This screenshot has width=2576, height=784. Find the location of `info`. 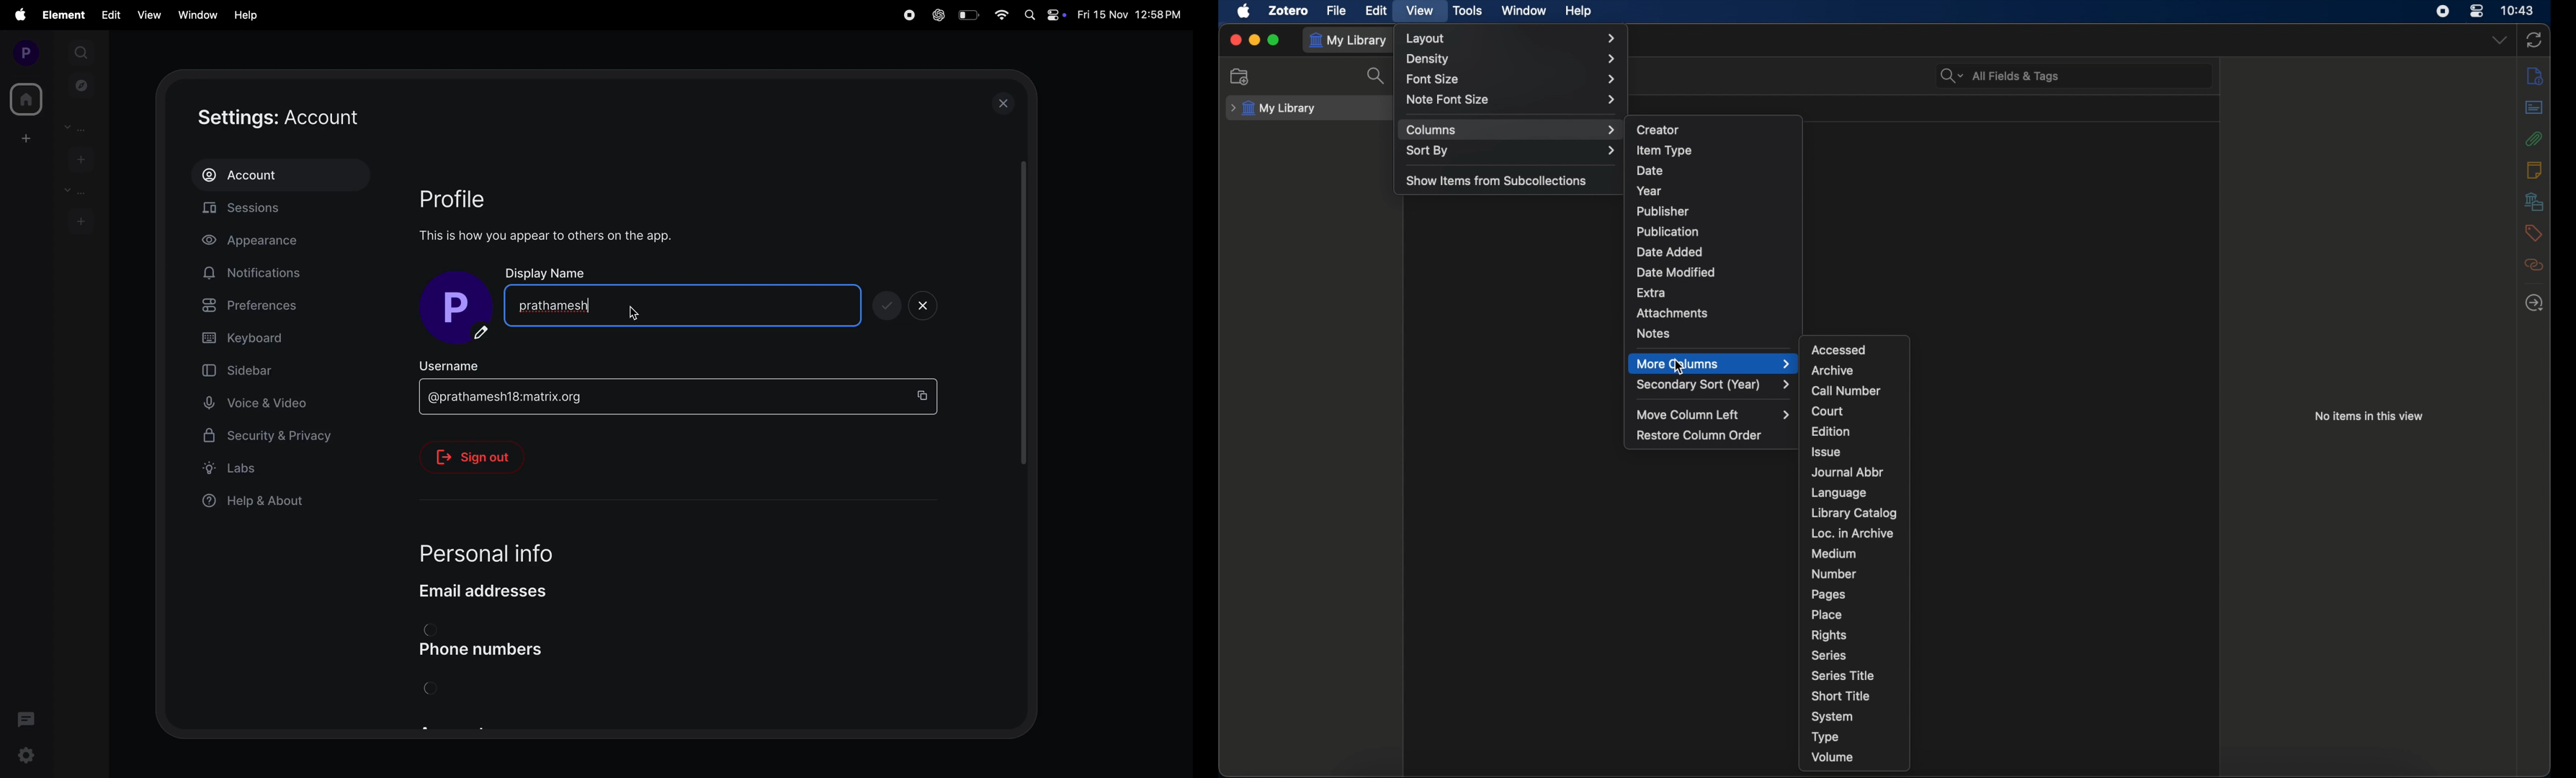

info is located at coordinates (2534, 76).